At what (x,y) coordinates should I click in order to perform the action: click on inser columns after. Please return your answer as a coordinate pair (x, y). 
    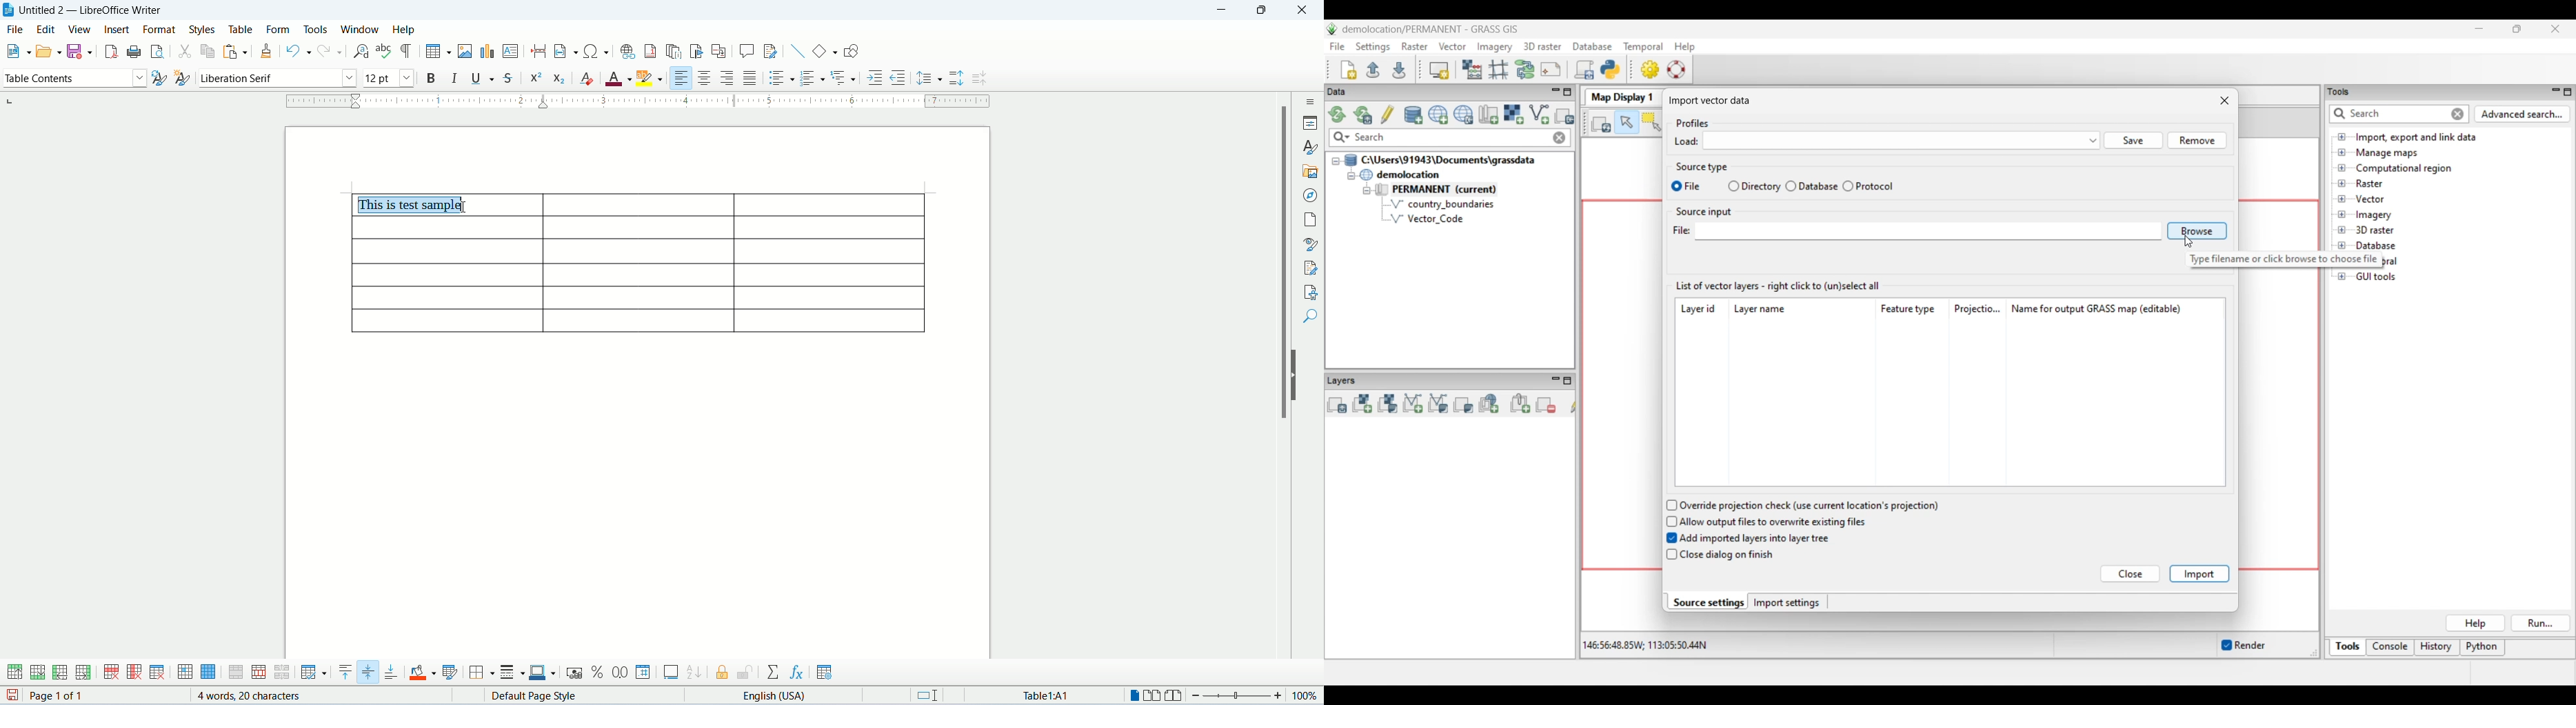
    Looking at the image, I should click on (82, 673).